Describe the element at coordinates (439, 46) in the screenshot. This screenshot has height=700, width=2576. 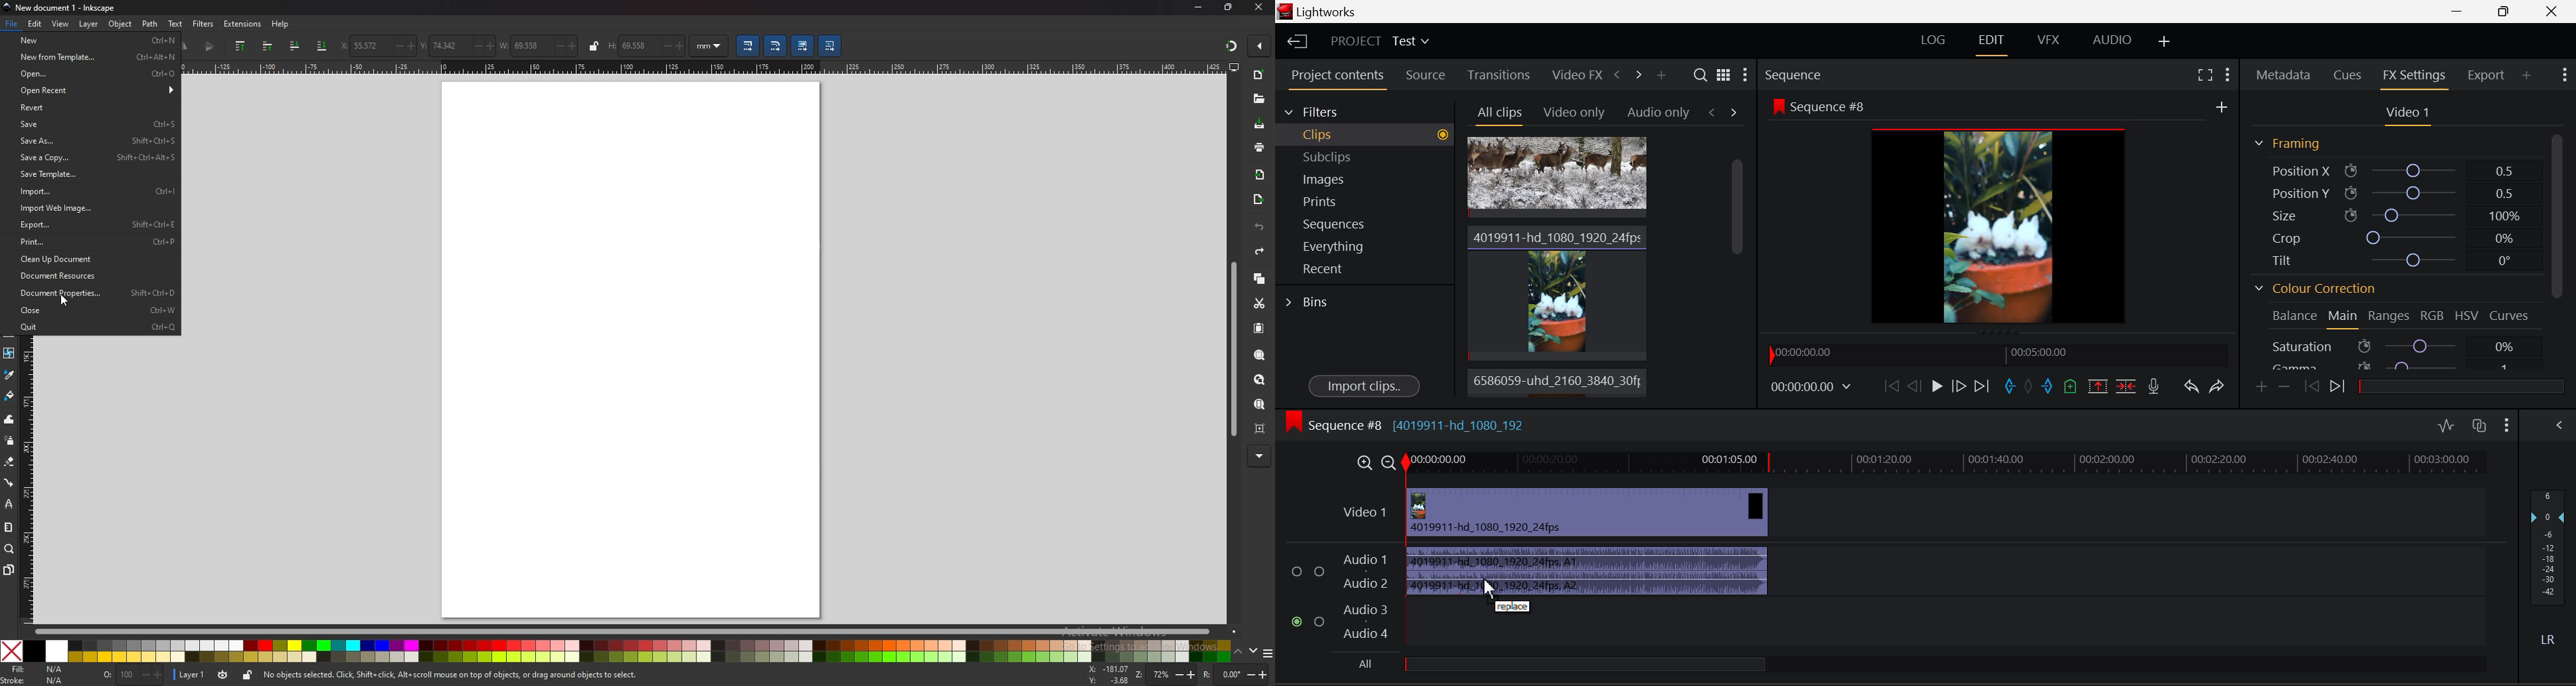
I see `vertical coordinate` at that location.